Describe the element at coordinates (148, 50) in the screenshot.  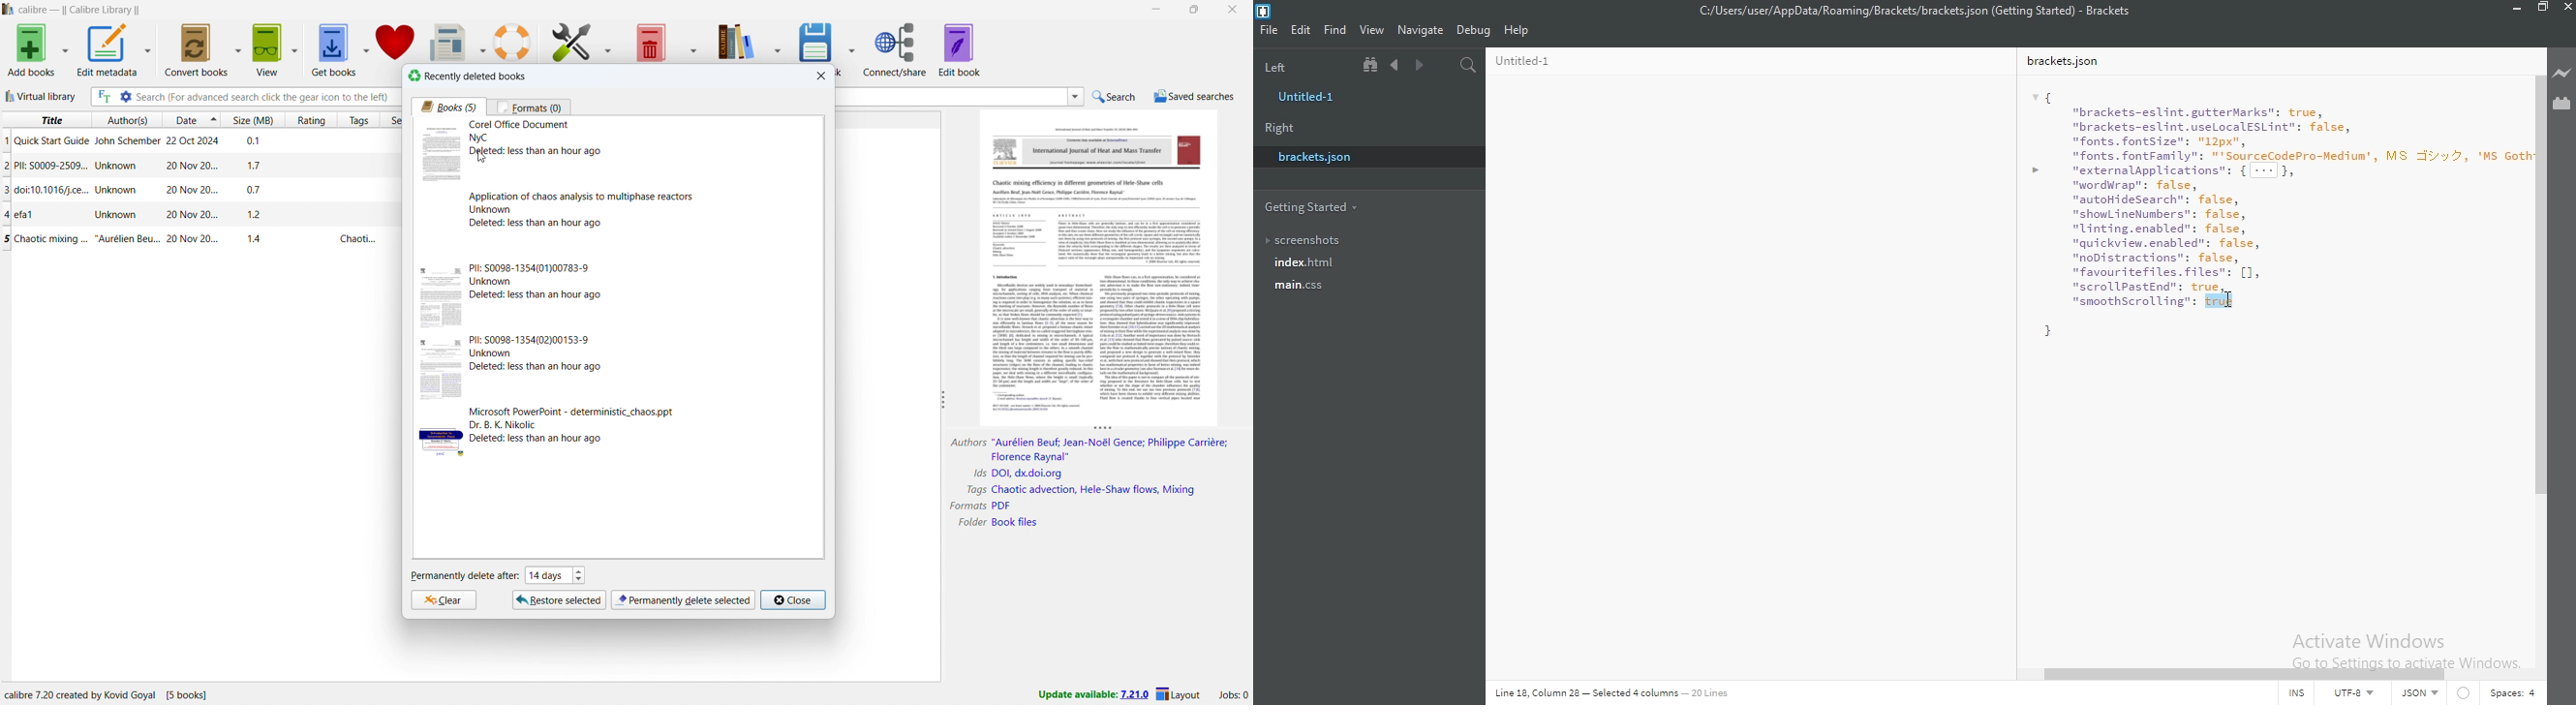
I see `edit metadata options` at that location.